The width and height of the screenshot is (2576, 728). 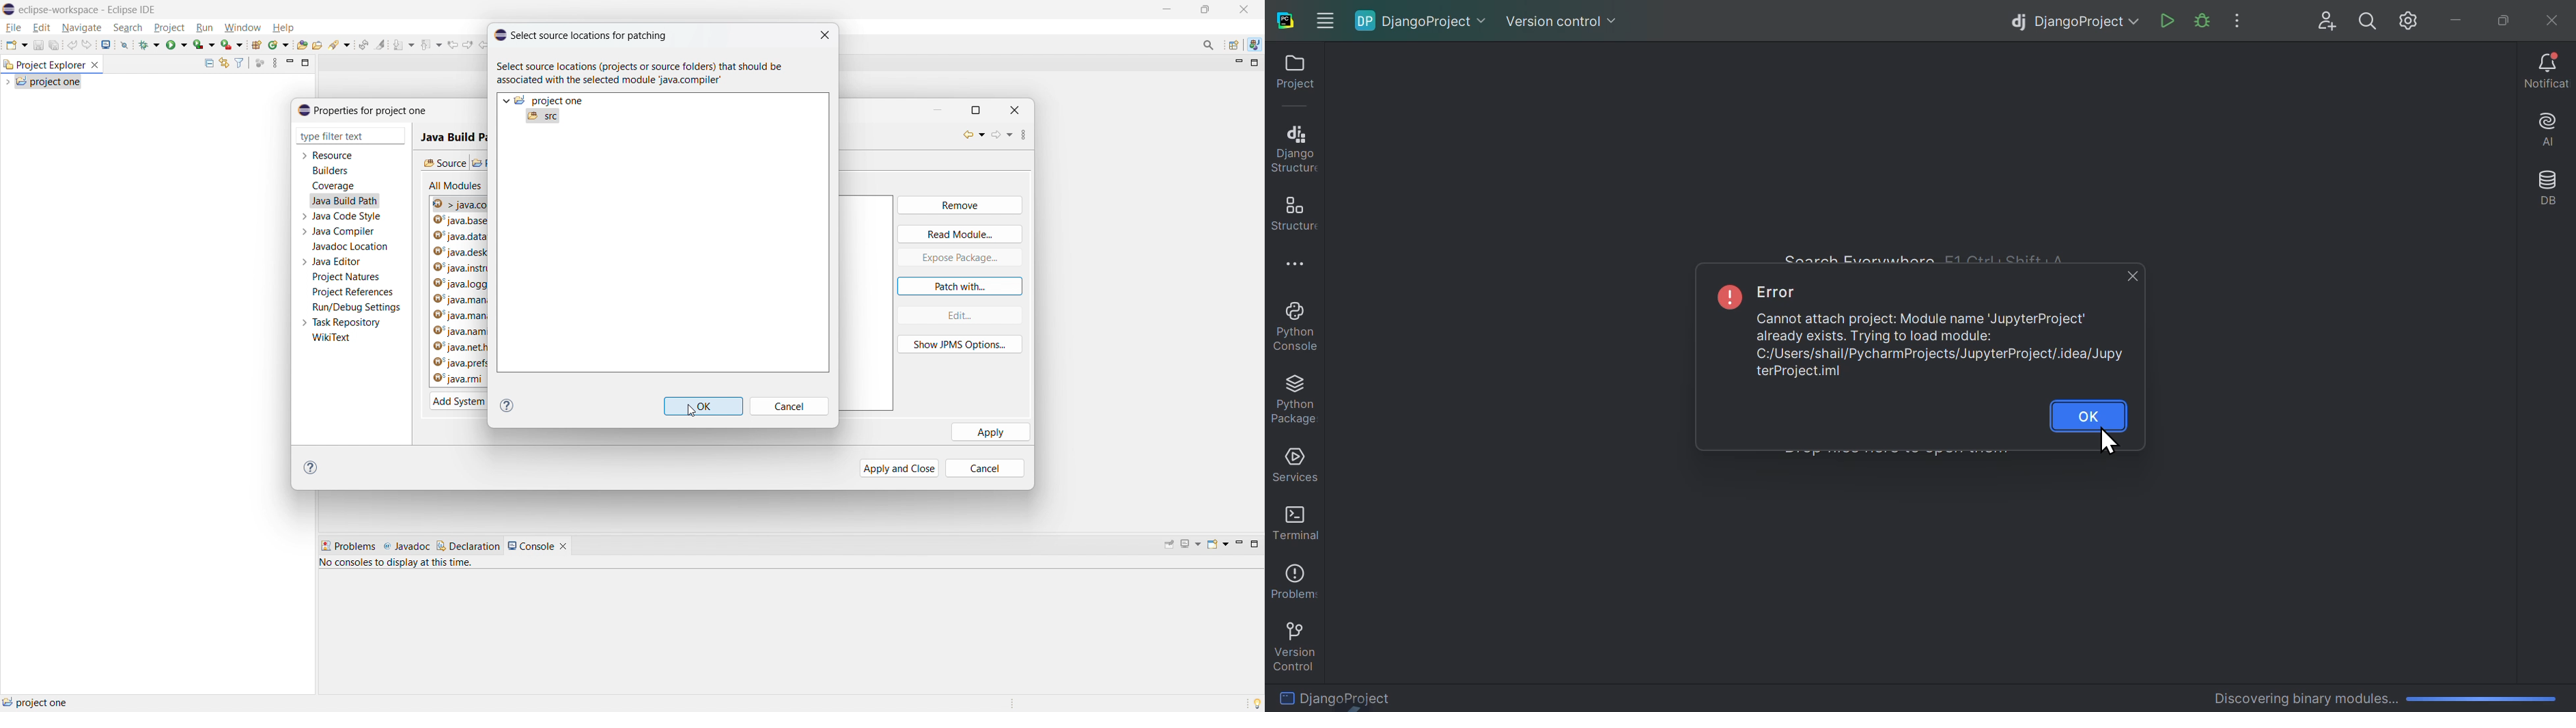 What do you see at coordinates (351, 247) in the screenshot?
I see `javadoc location` at bounding box center [351, 247].